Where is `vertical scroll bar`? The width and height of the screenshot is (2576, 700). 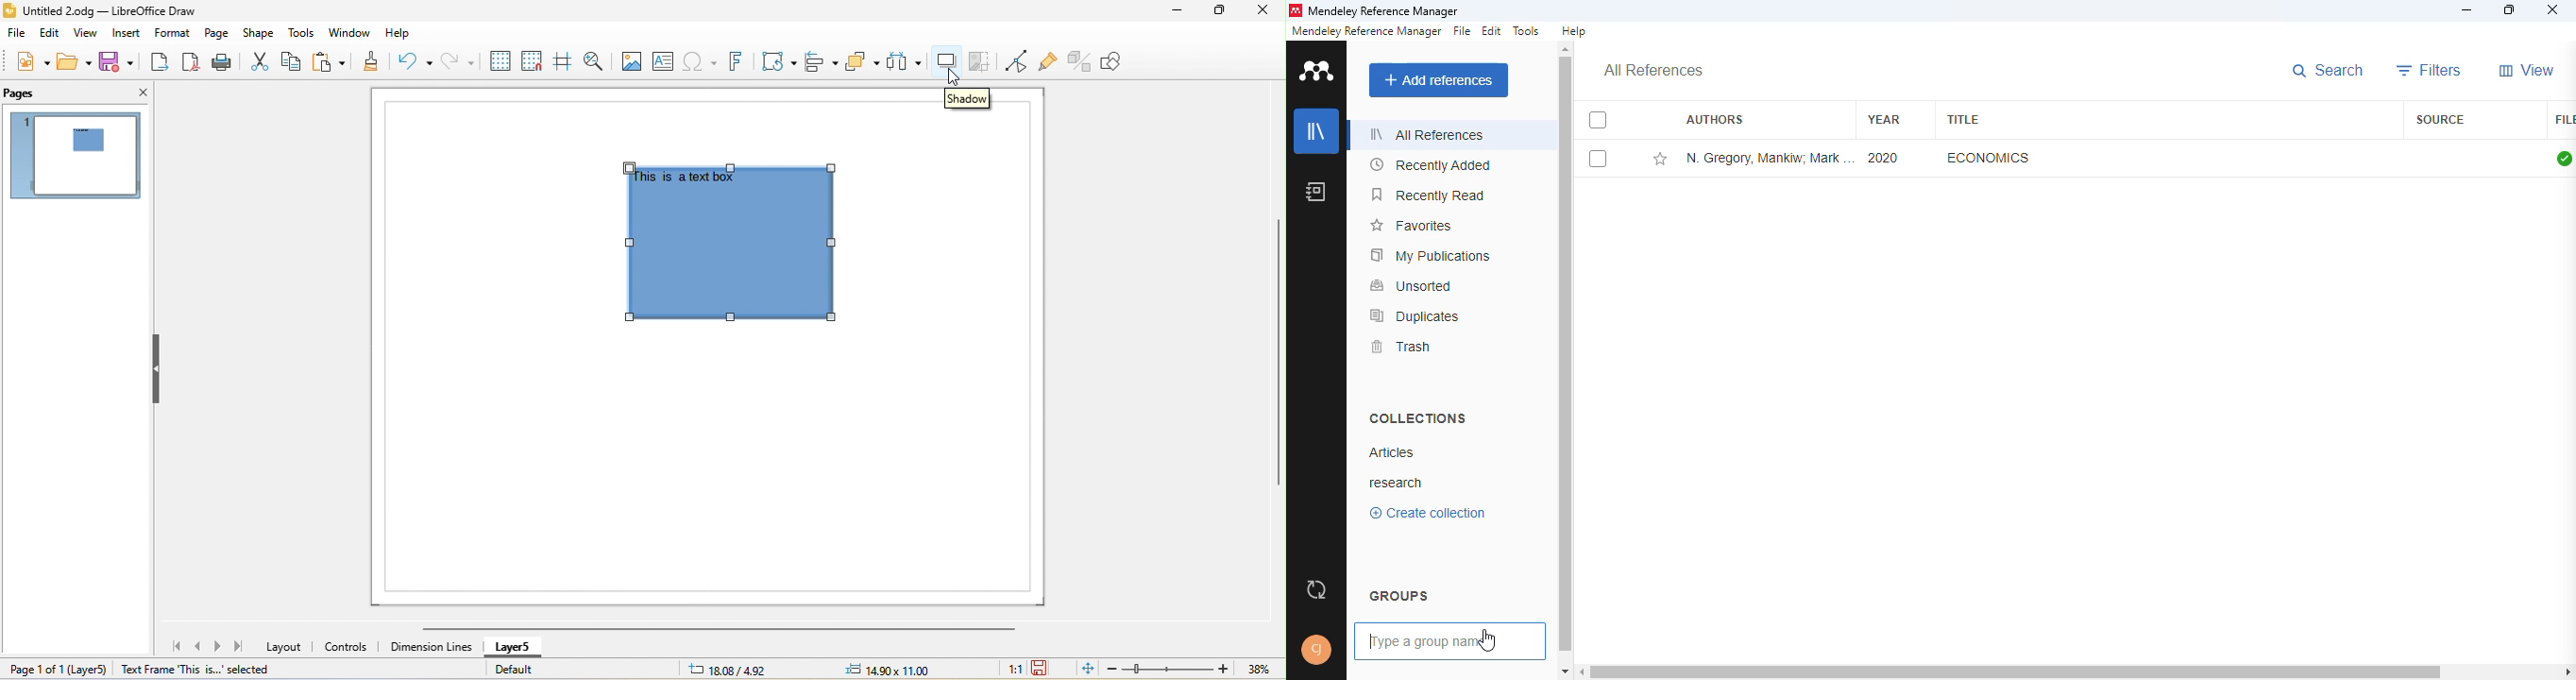 vertical scroll bar is located at coordinates (1276, 352).